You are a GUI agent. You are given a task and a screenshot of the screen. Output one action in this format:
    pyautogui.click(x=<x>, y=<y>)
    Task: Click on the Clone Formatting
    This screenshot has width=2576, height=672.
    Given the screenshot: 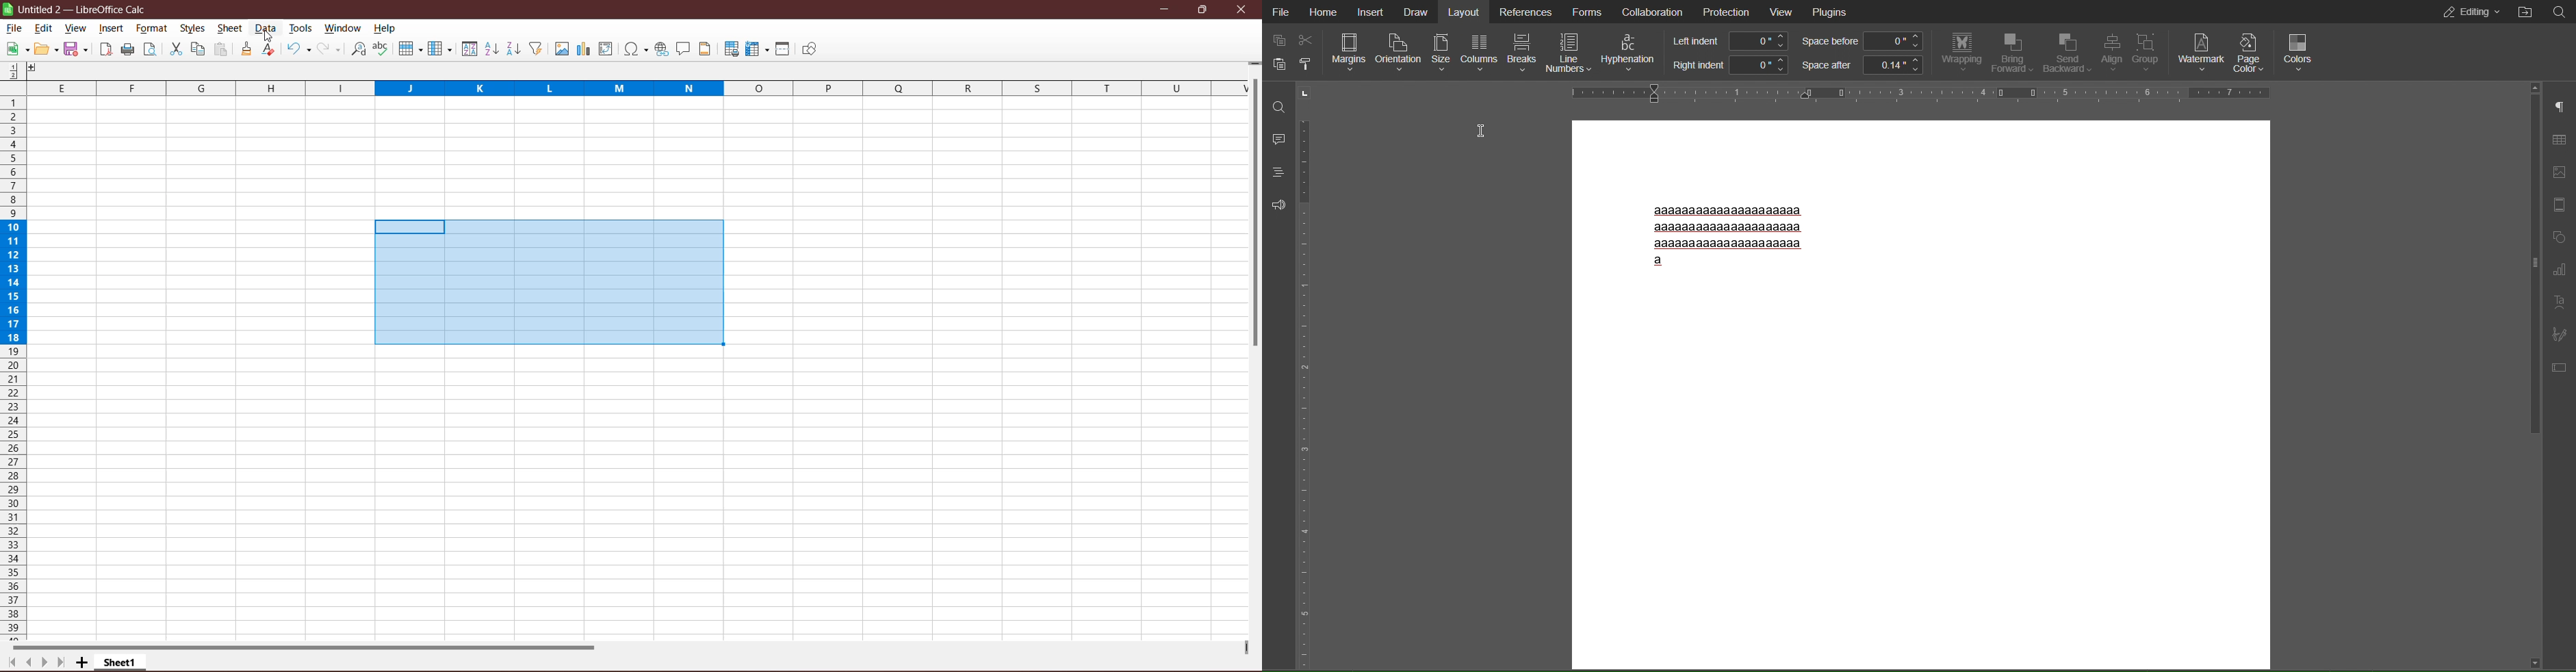 What is the action you would take?
    pyautogui.click(x=247, y=49)
    